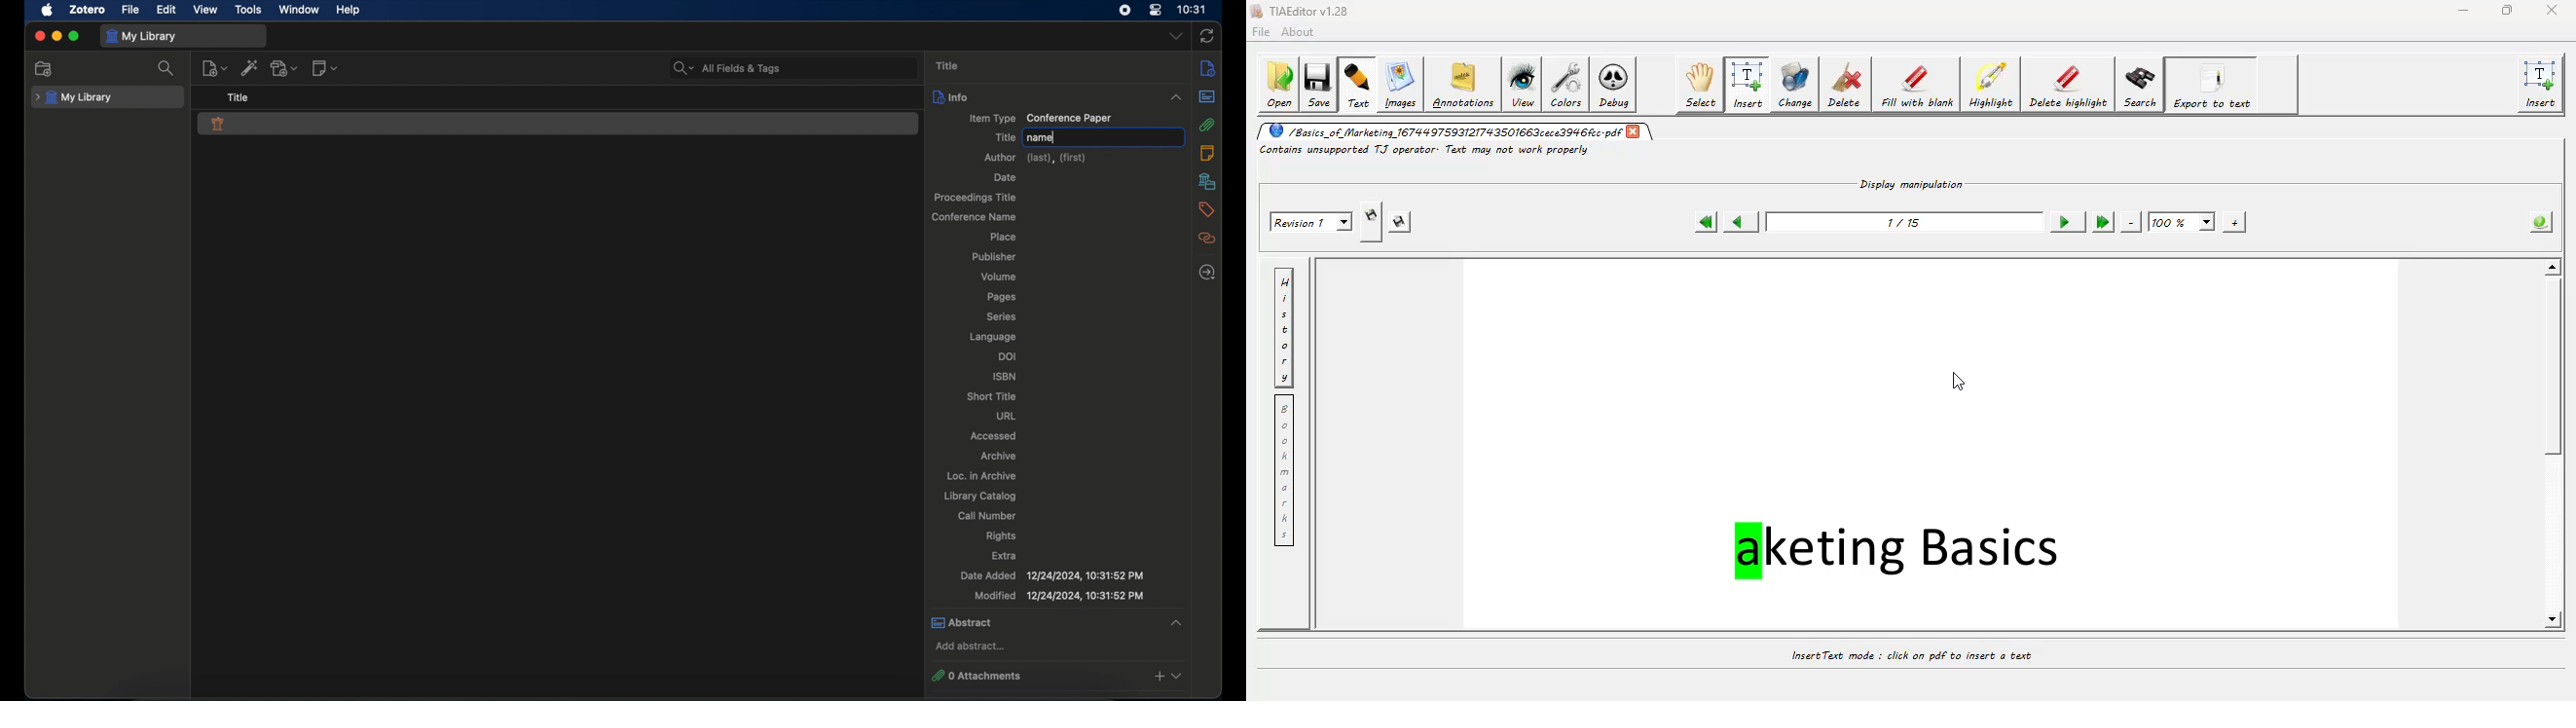 This screenshot has height=728, width=2576. I want to click on short title, so click(989, 396).